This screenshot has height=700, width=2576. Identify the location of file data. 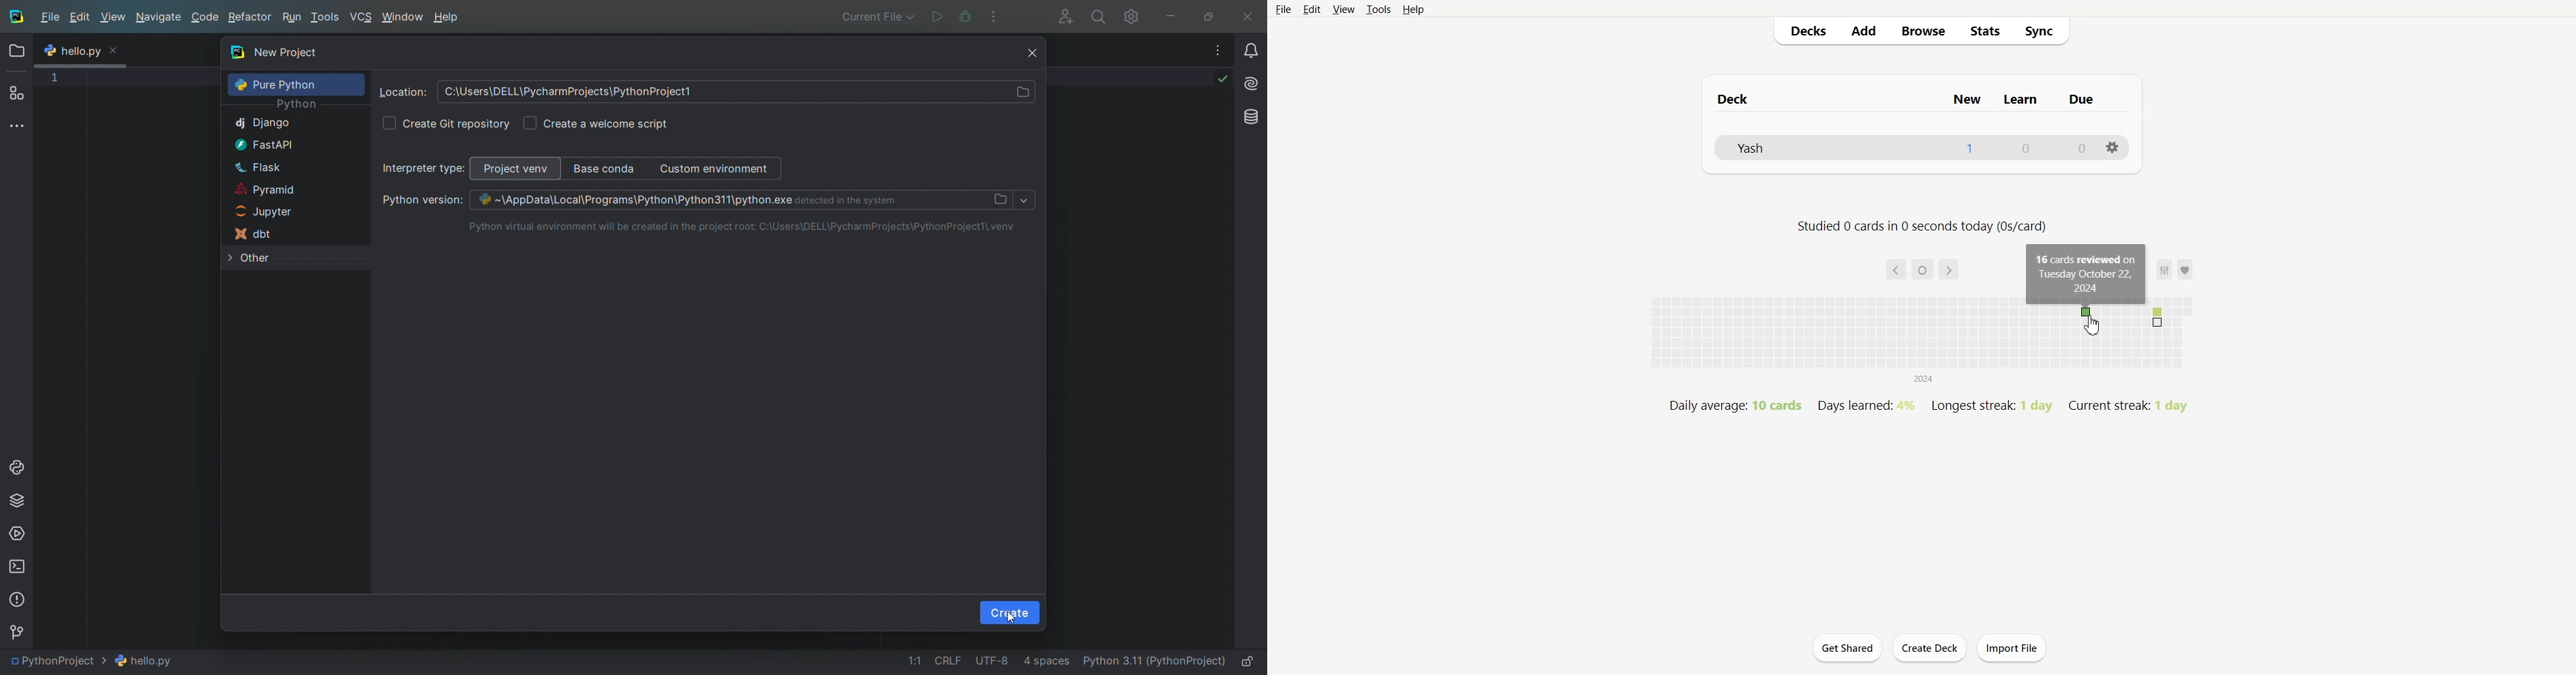
(978, 663).